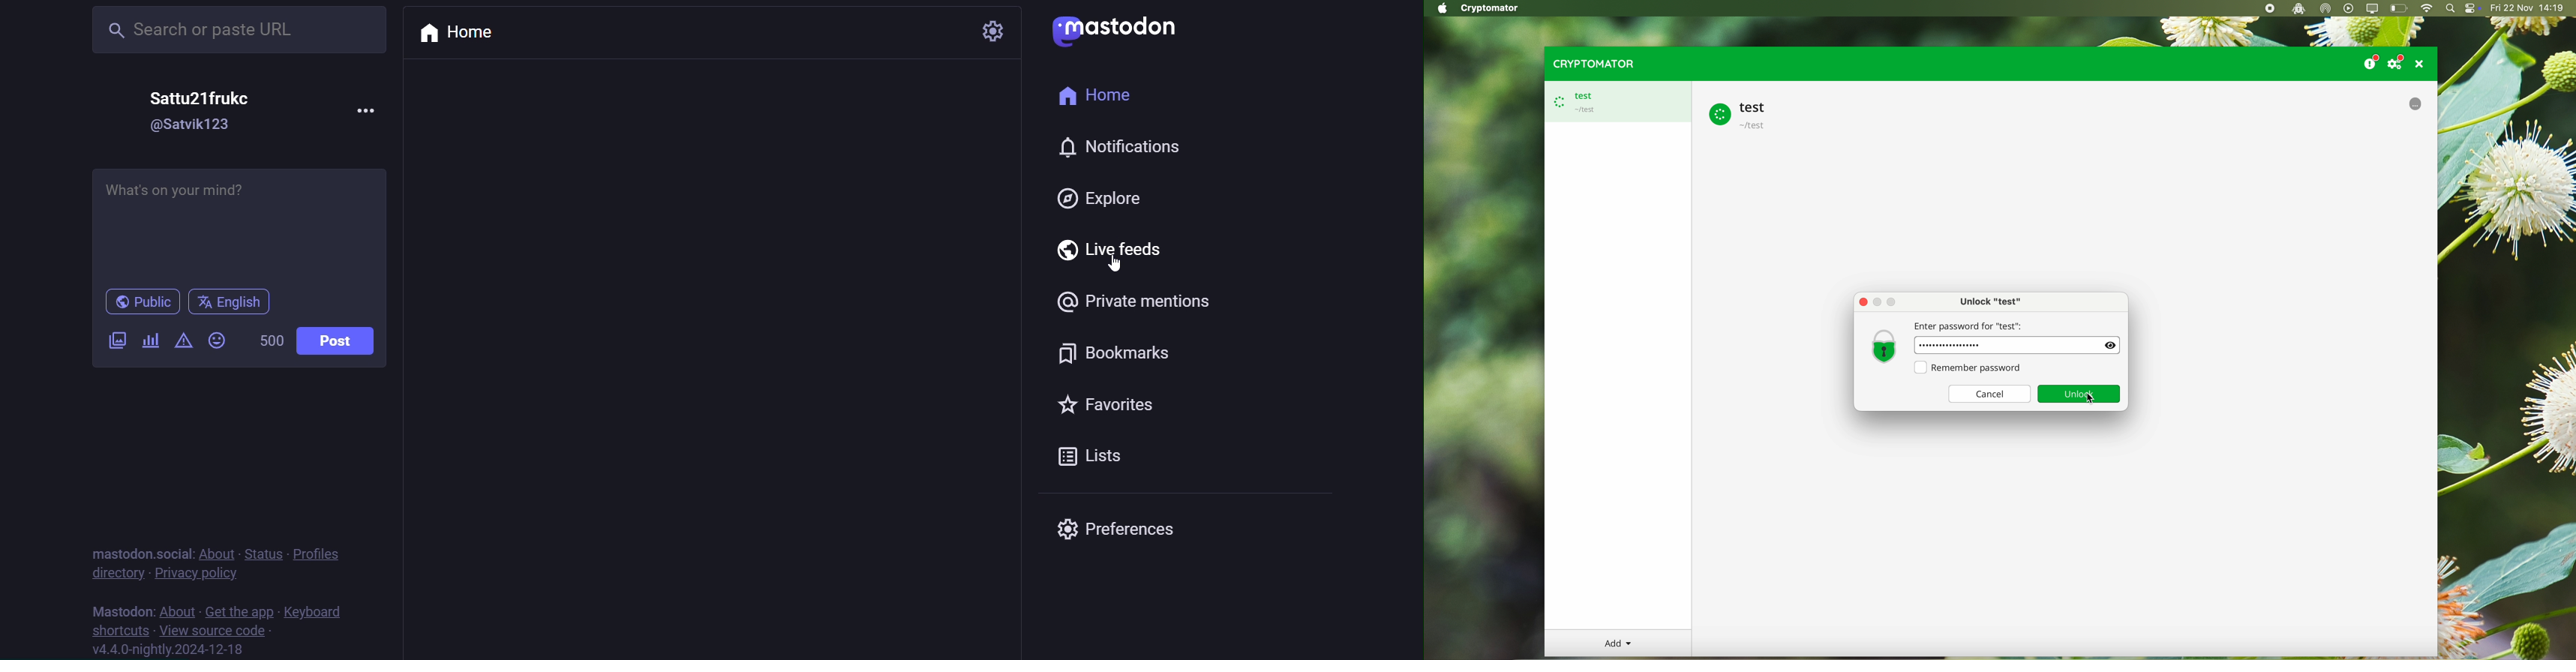 This screenshot has height=672, width=2576. Describe the element at coordinates (182, 342) in the screenshot. I see `content warning` at that location.